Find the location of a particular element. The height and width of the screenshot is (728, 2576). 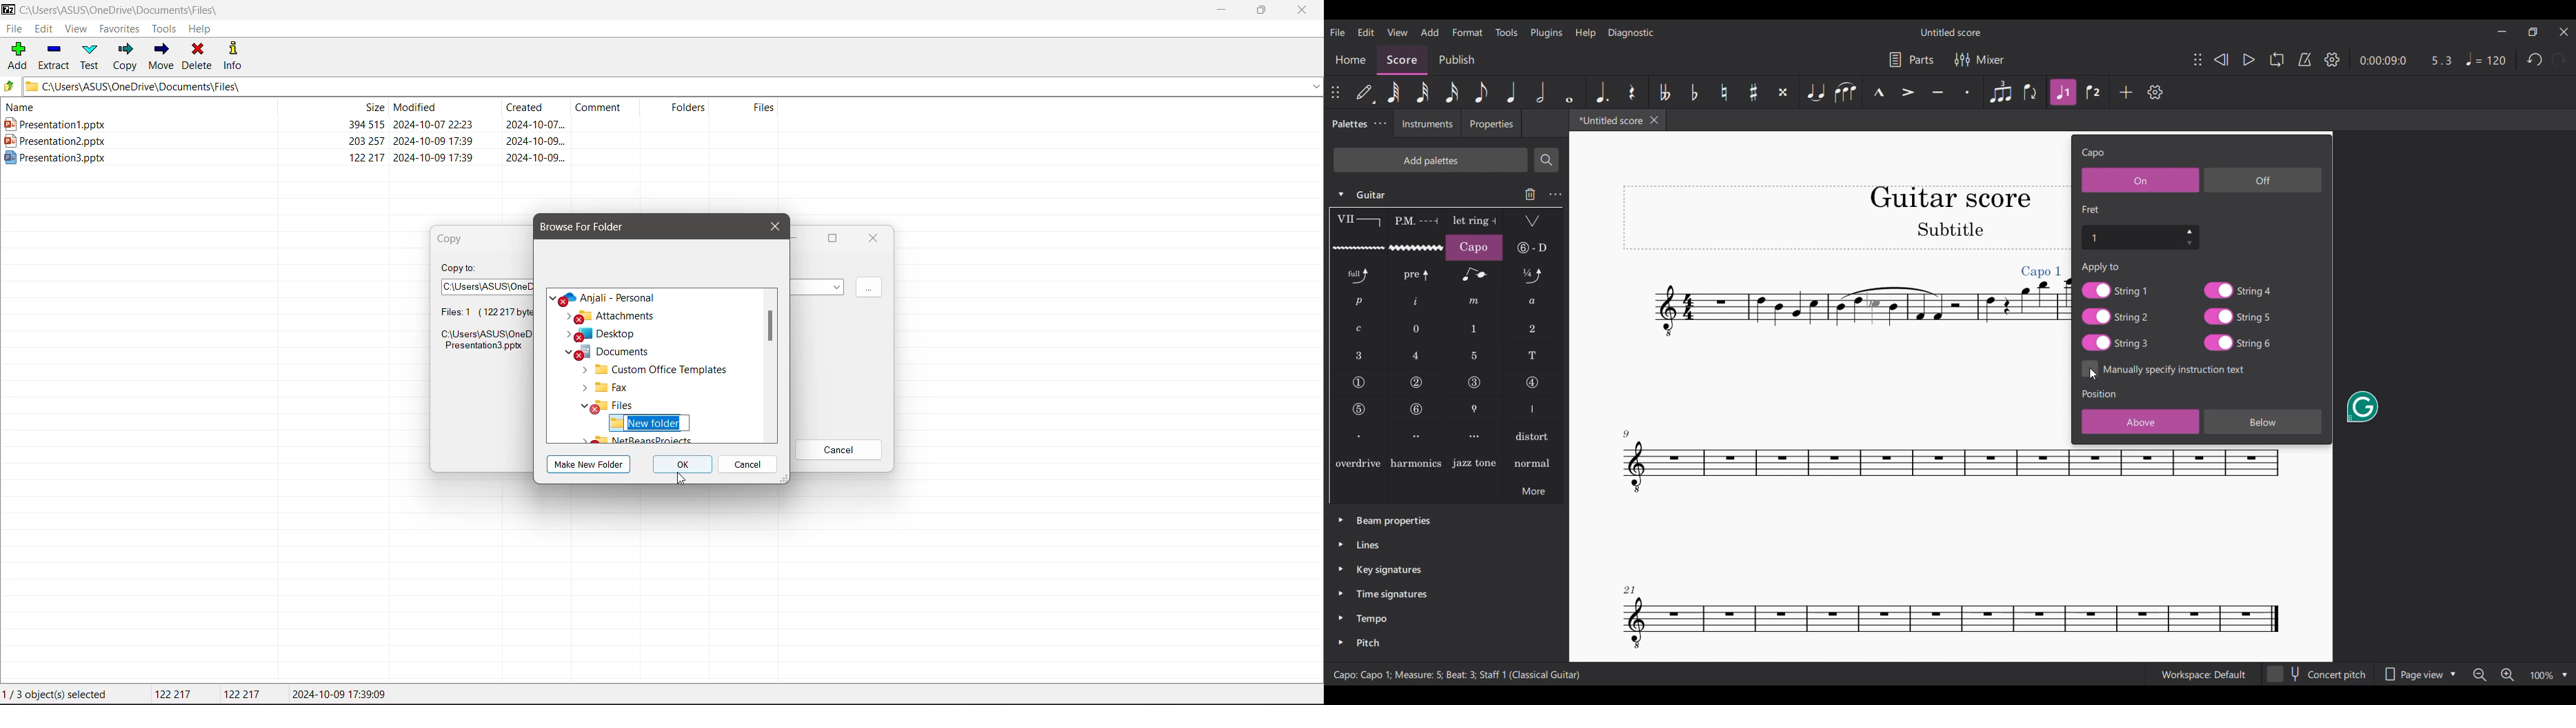

Slight bend is located at coordinates (1533, 274).